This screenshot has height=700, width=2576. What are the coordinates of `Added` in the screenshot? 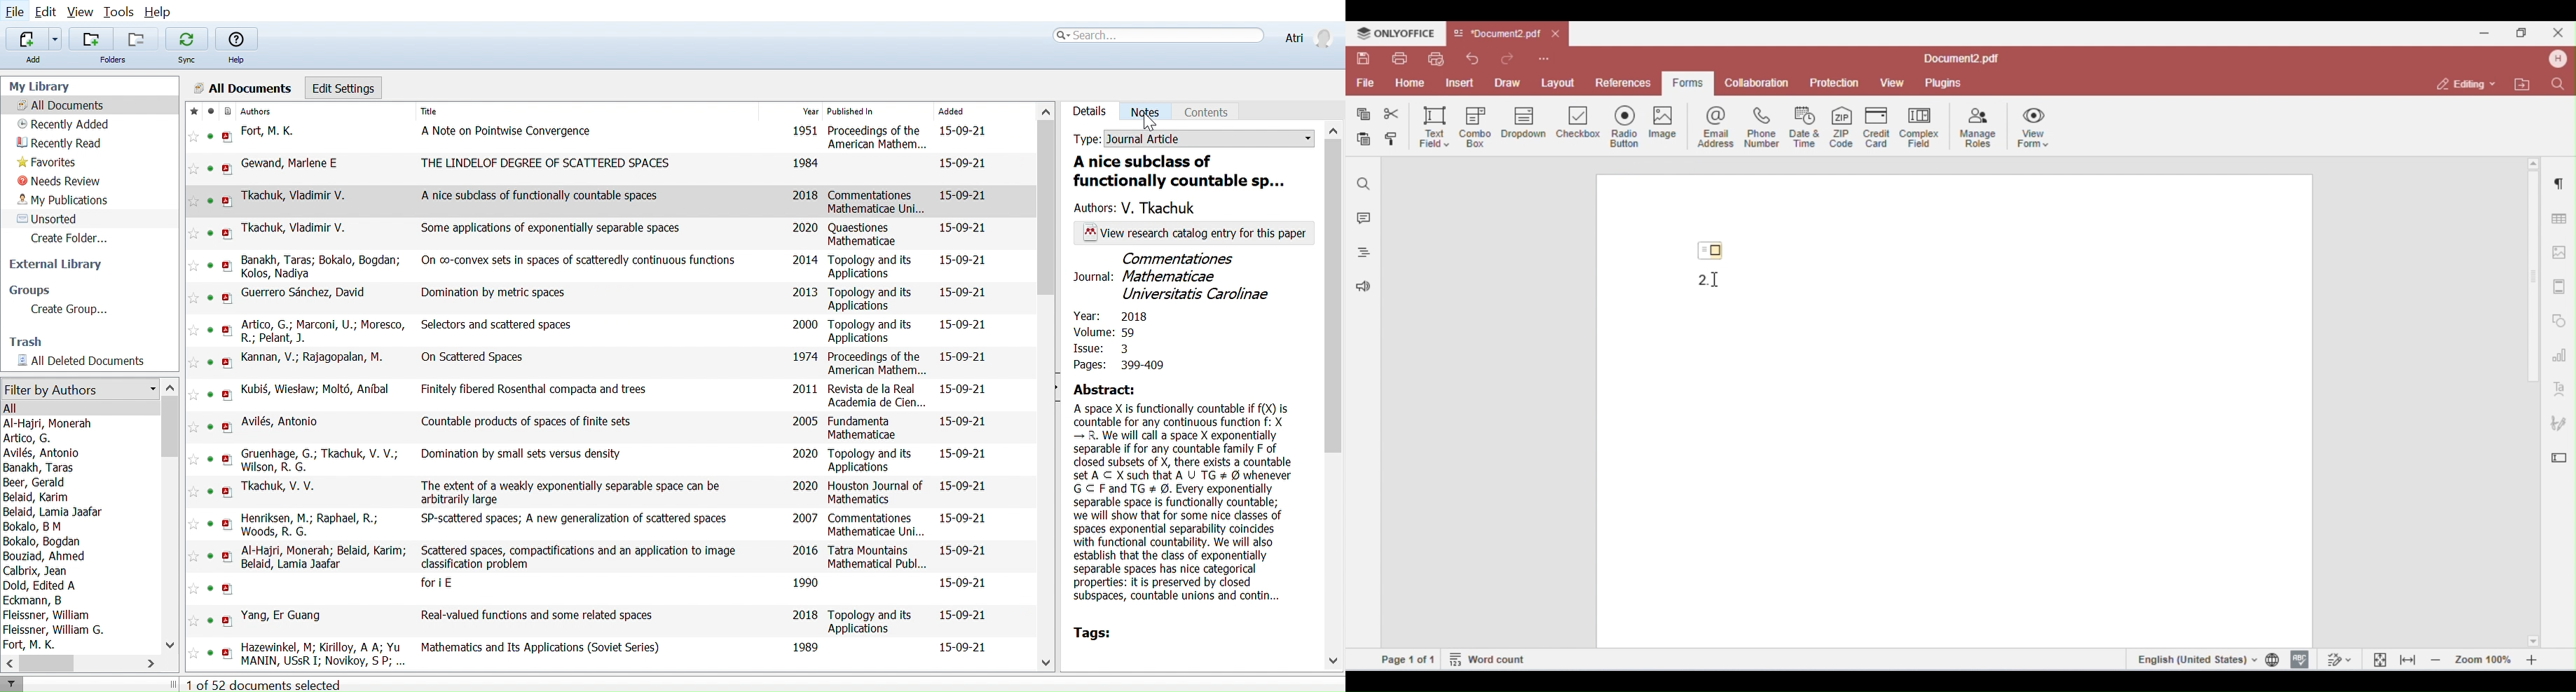 It's located at (952, 111).